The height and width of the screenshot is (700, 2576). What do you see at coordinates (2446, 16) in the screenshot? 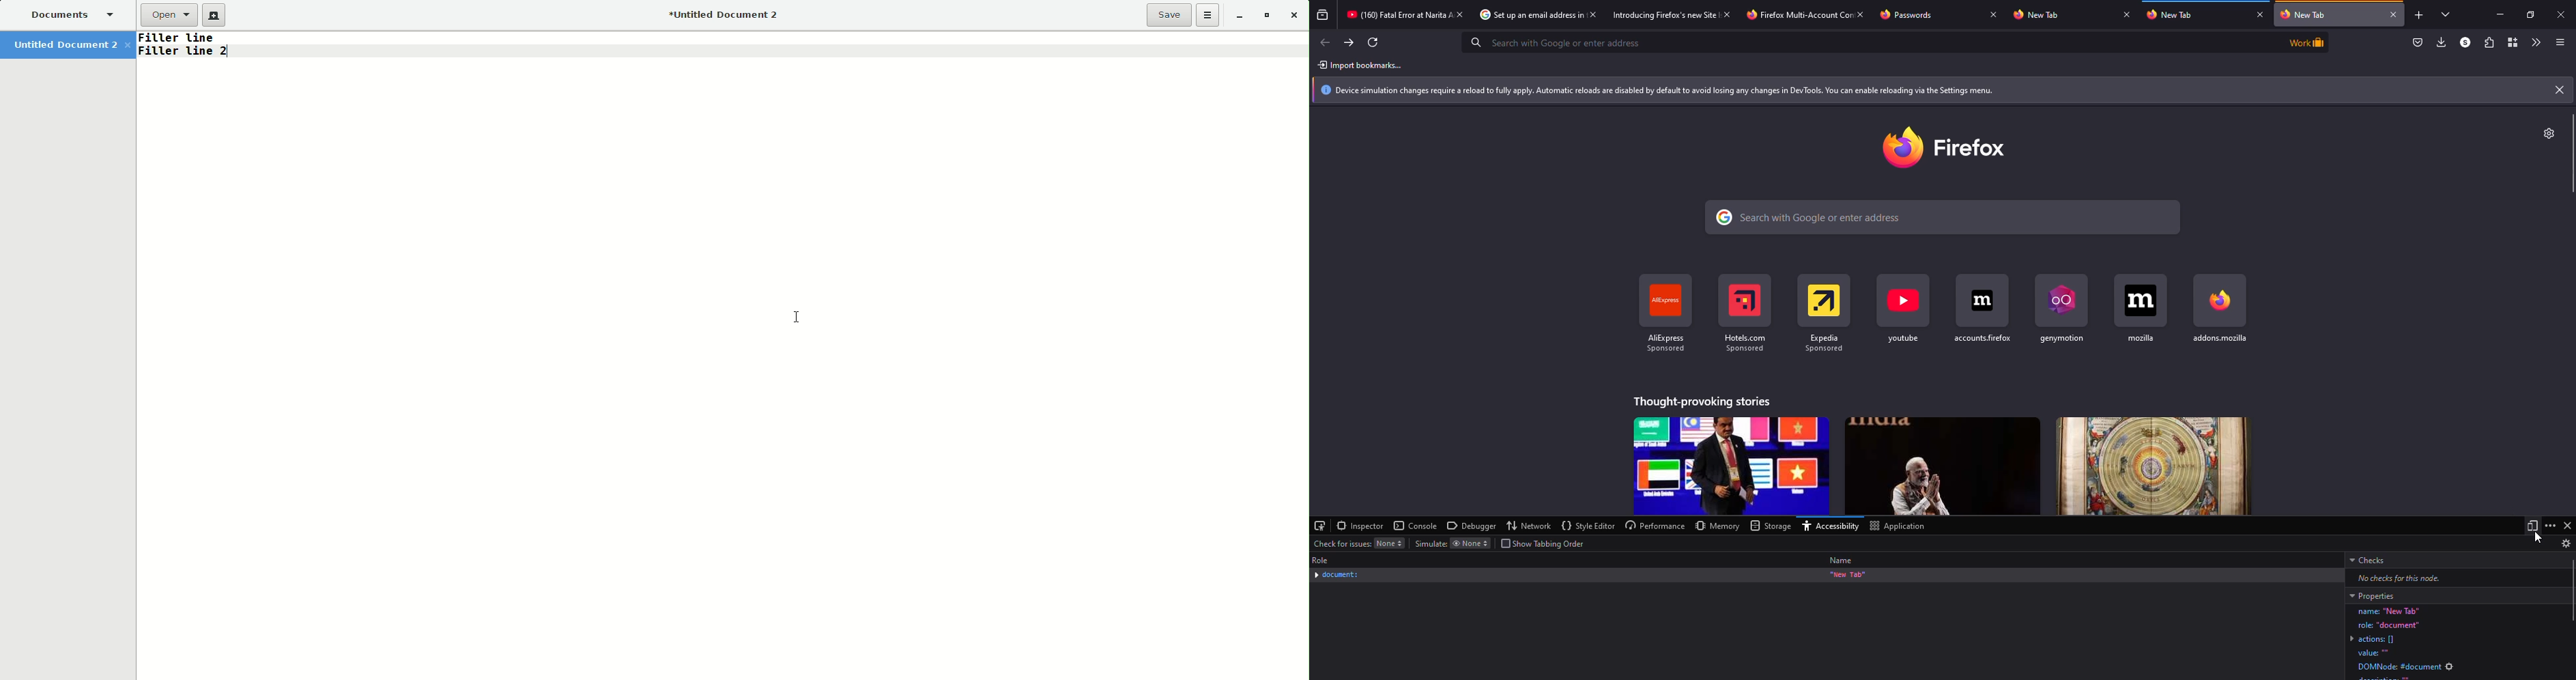
I see `tabs` at bounding box center [2446, 16].